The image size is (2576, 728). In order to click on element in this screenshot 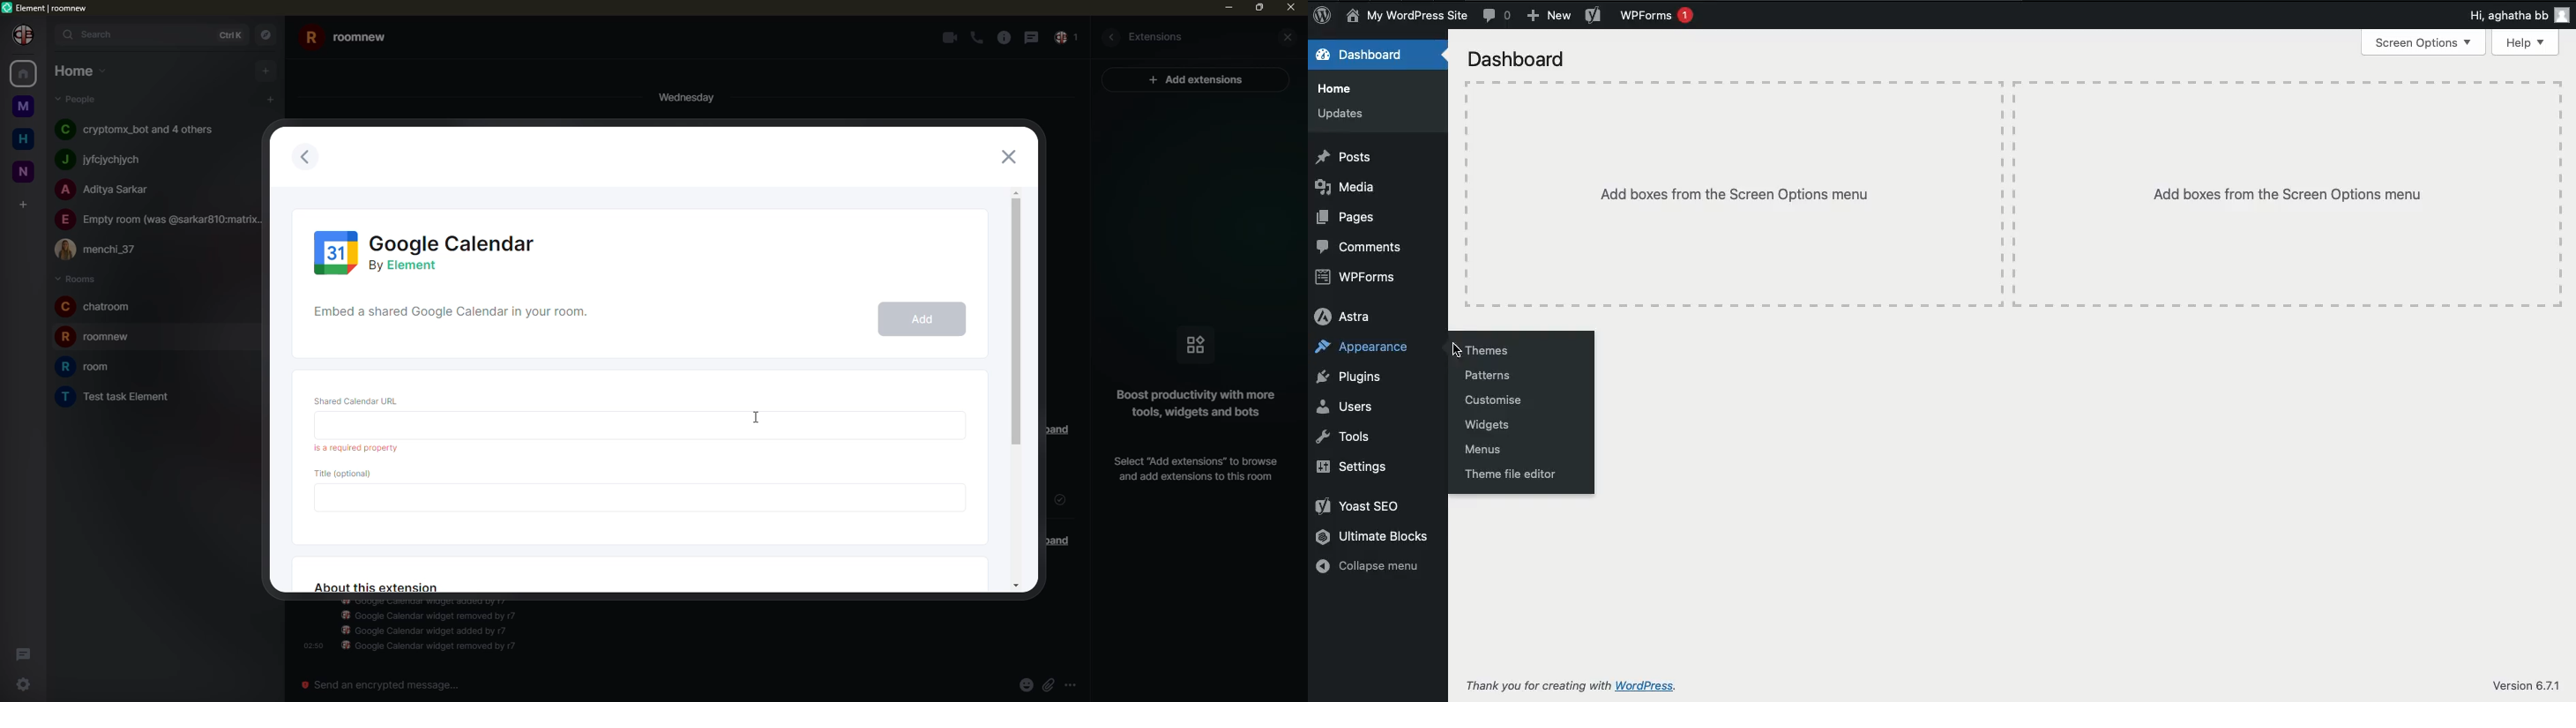, I will do `click(47, 8)`.